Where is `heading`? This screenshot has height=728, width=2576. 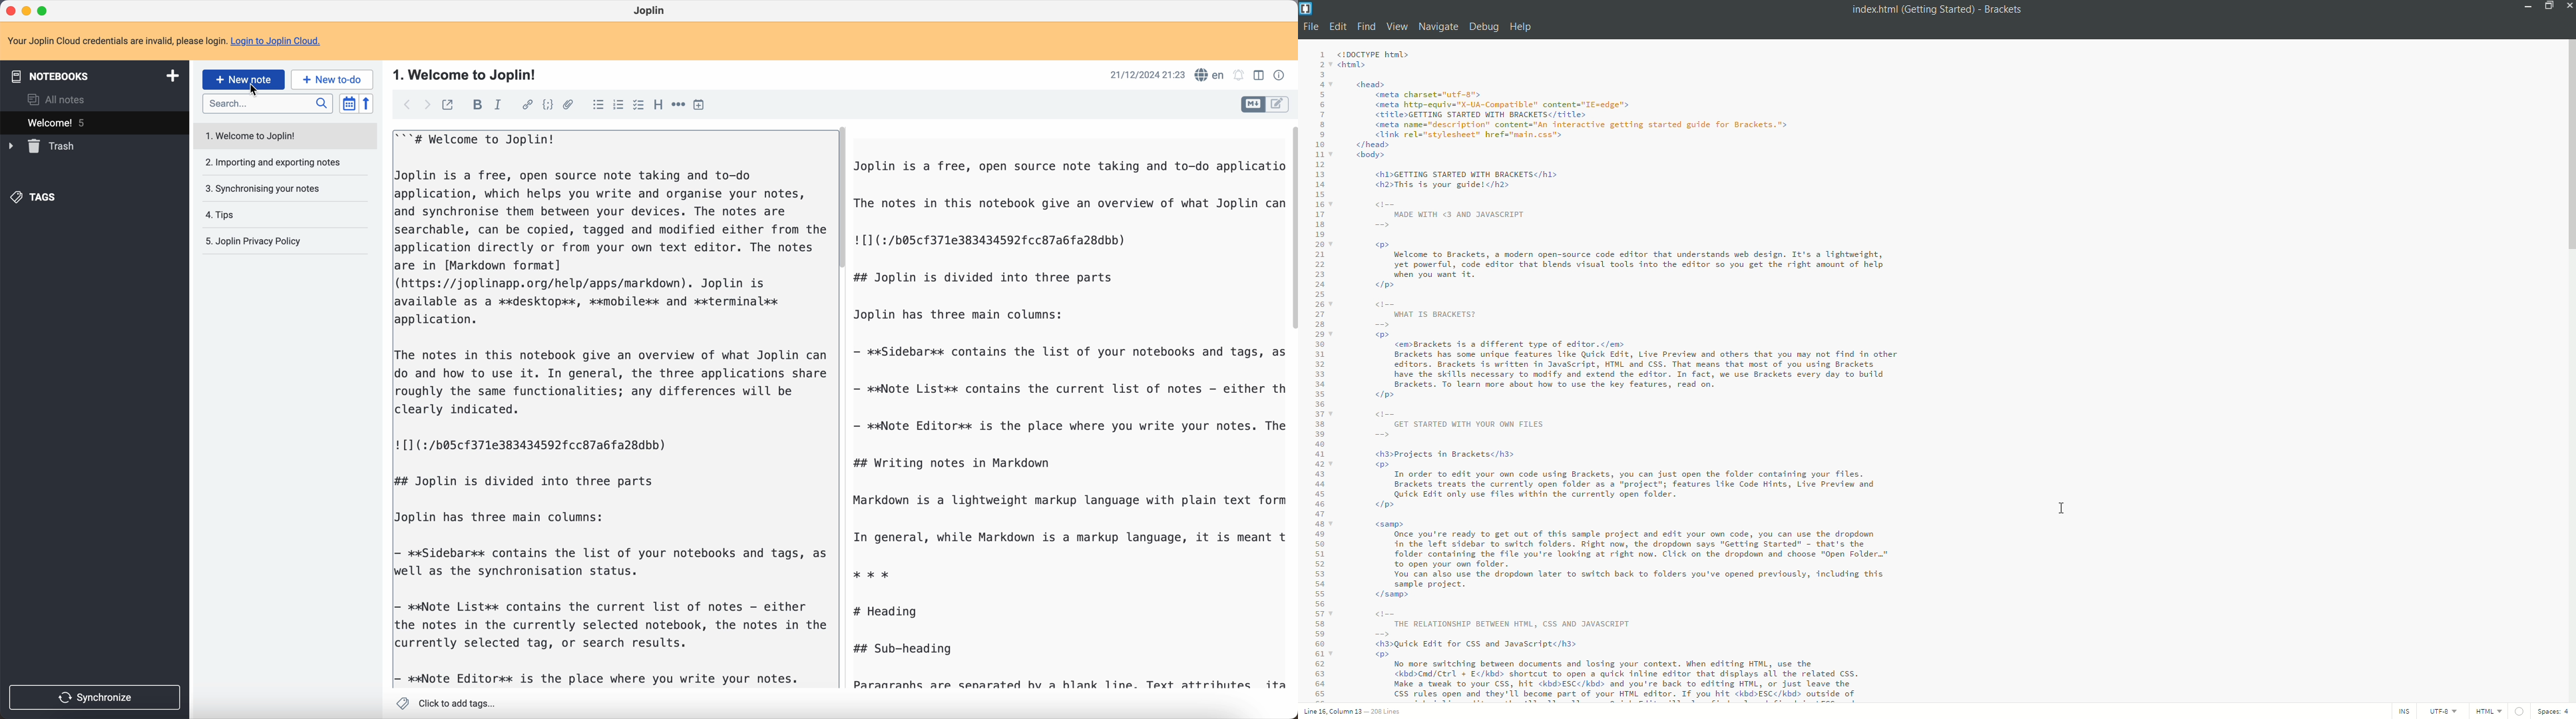 heading is located at coordinates (658, 105).